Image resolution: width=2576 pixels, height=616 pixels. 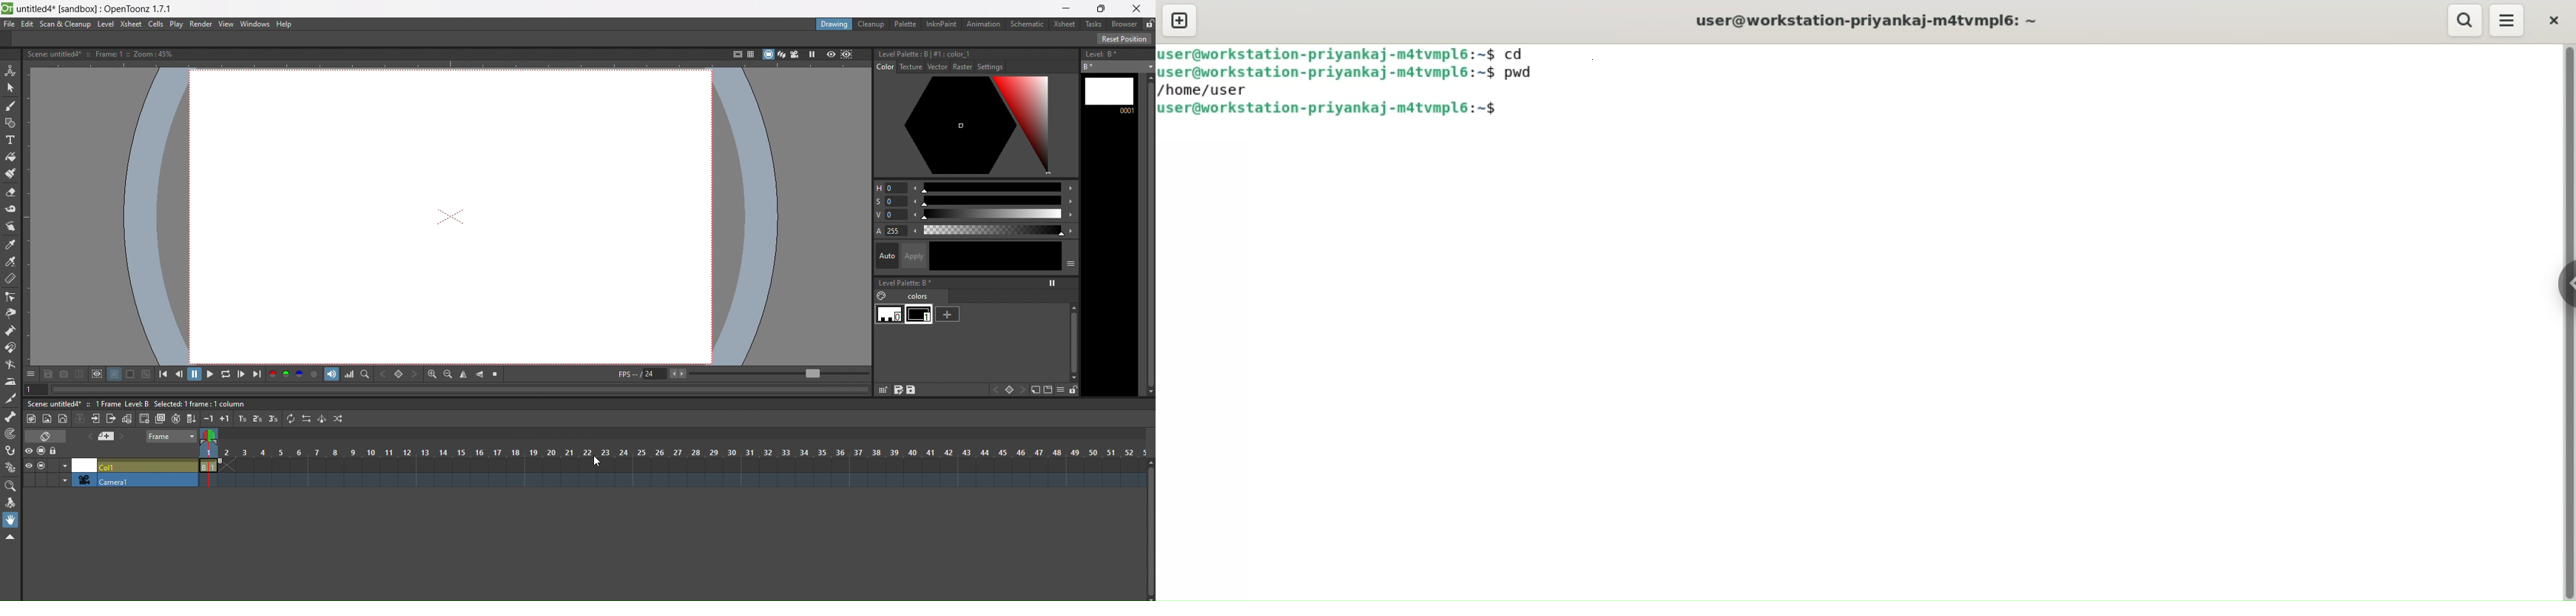 I want to click on create blank drawing, so click(x=144, y=419).